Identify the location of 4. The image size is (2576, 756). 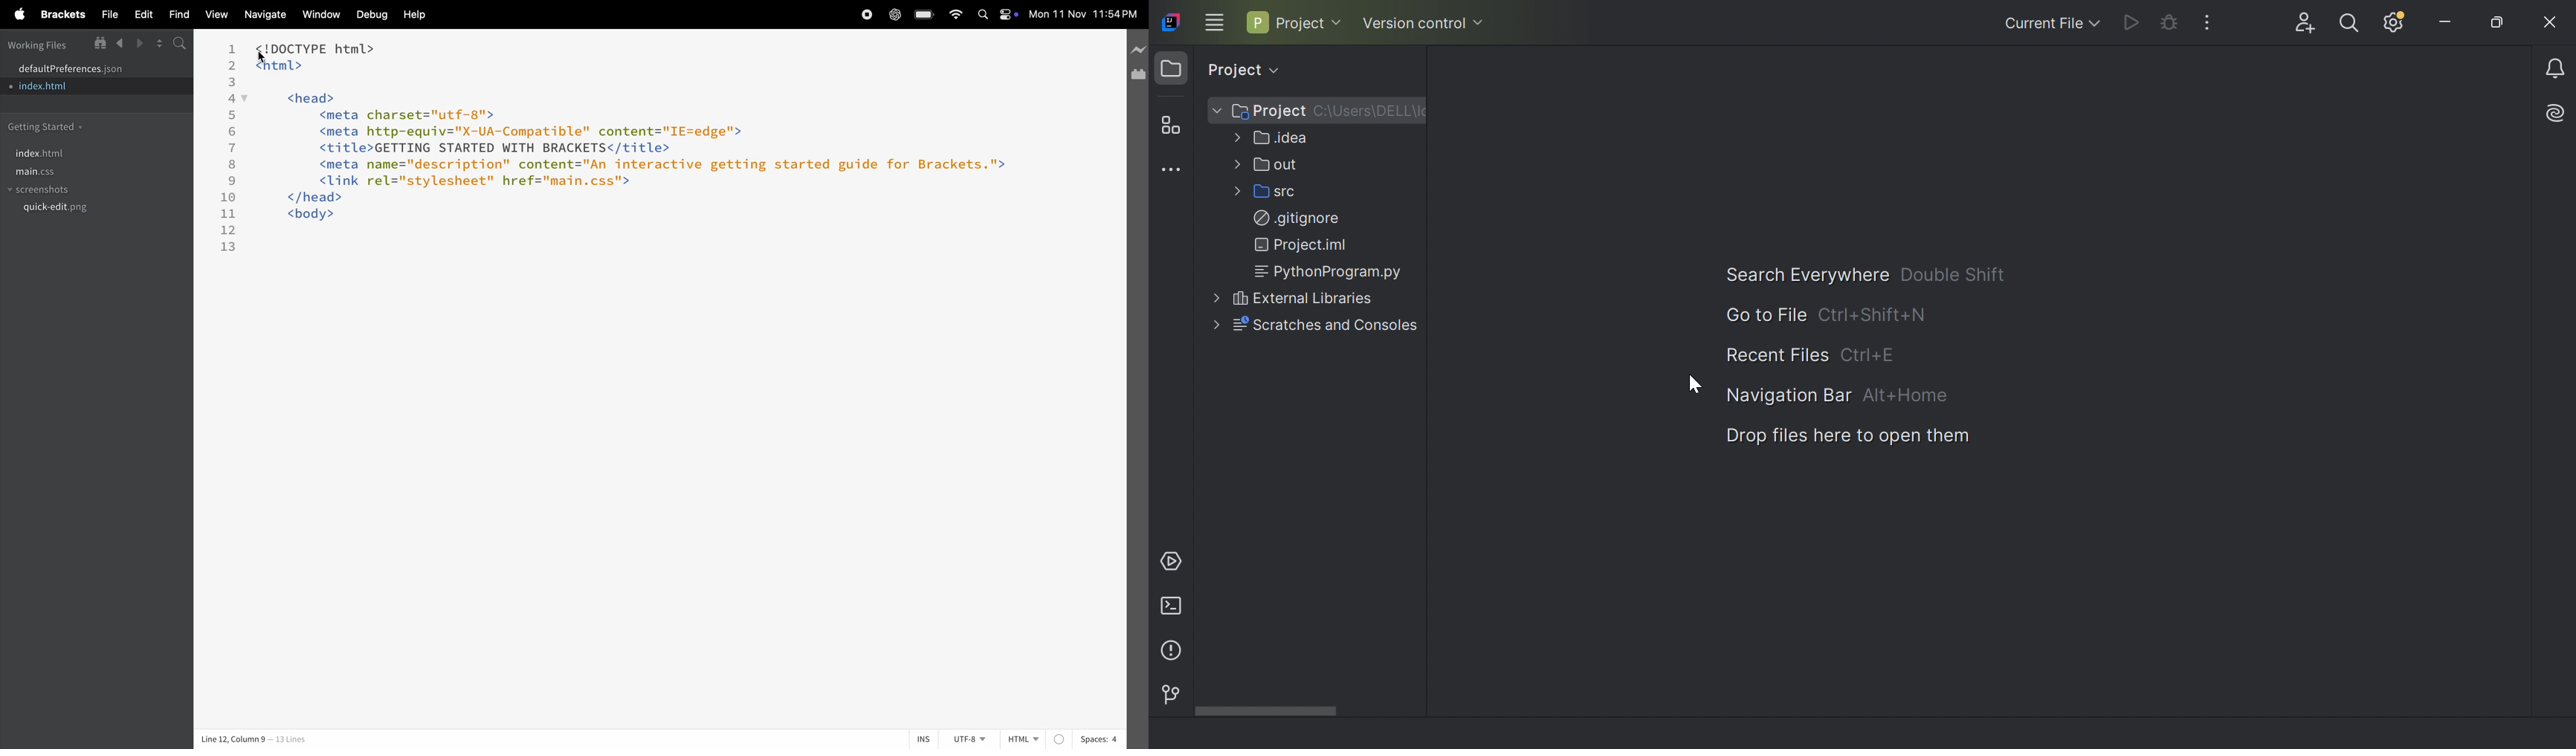
(231, 100).